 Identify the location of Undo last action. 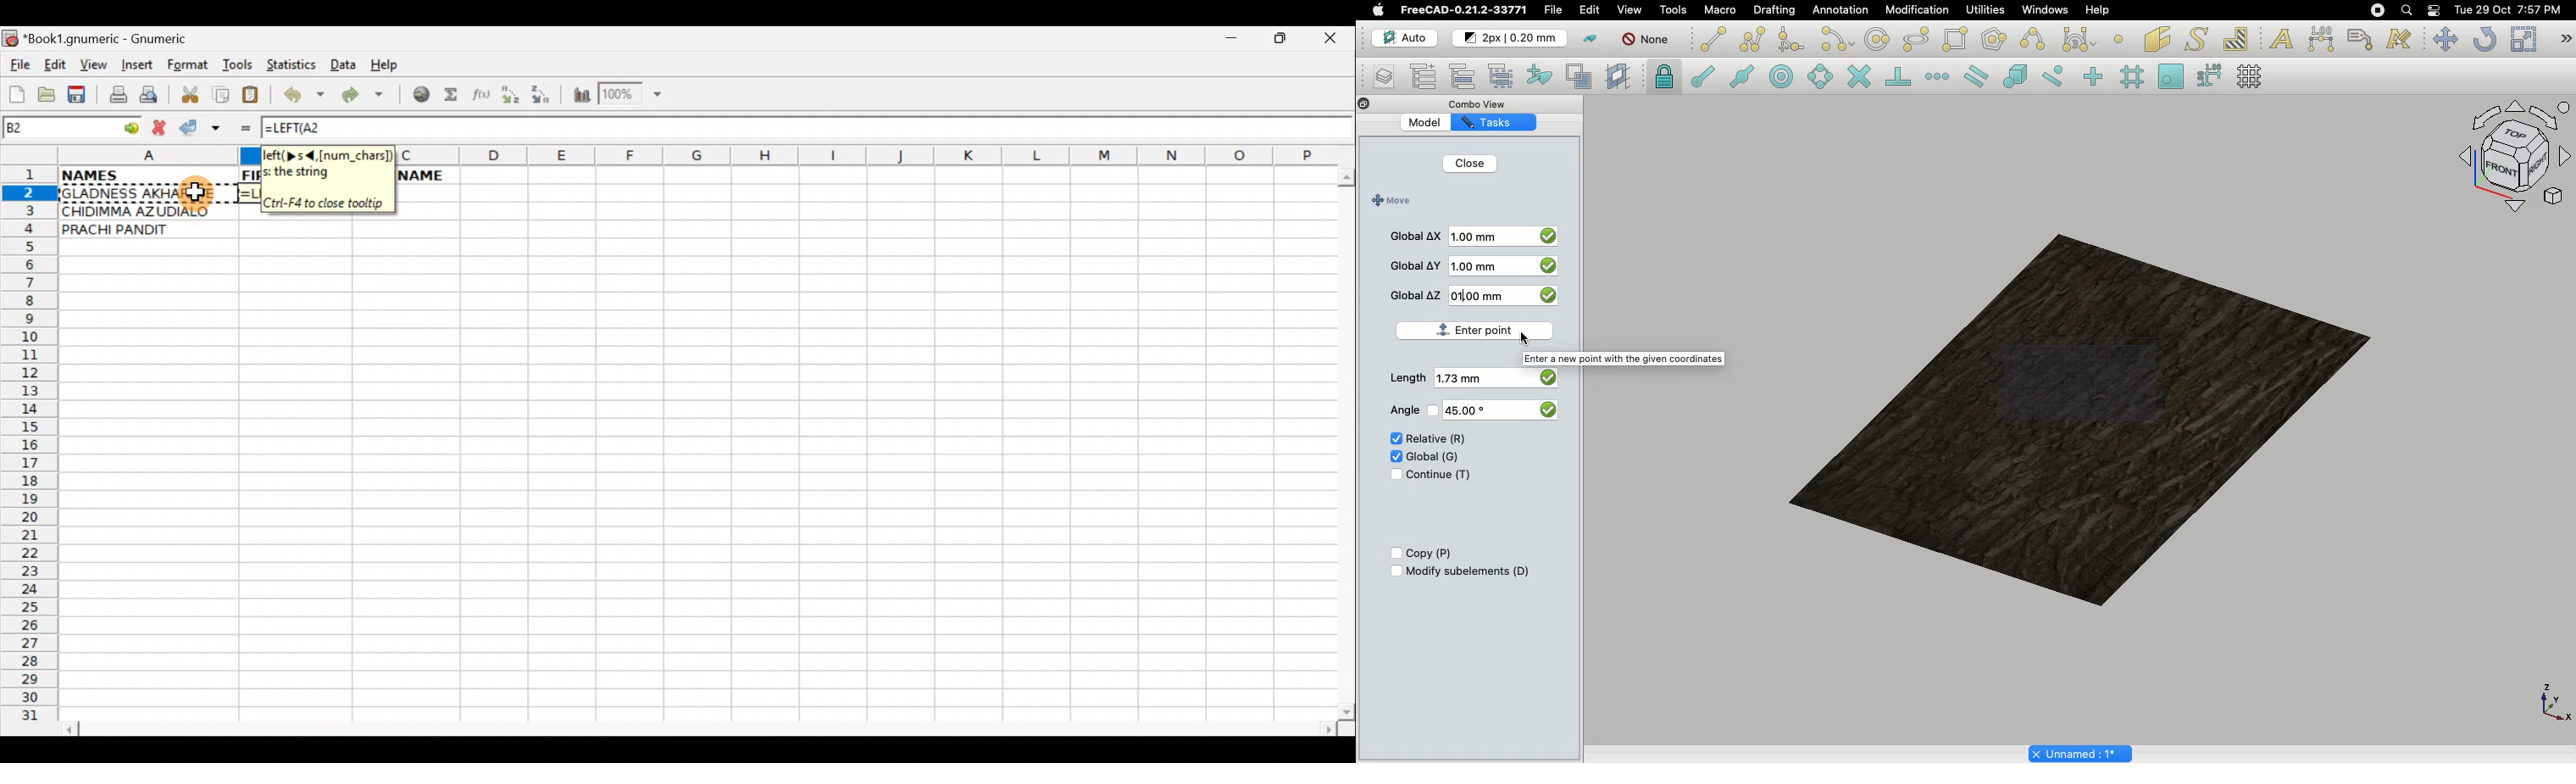
(306, 97).